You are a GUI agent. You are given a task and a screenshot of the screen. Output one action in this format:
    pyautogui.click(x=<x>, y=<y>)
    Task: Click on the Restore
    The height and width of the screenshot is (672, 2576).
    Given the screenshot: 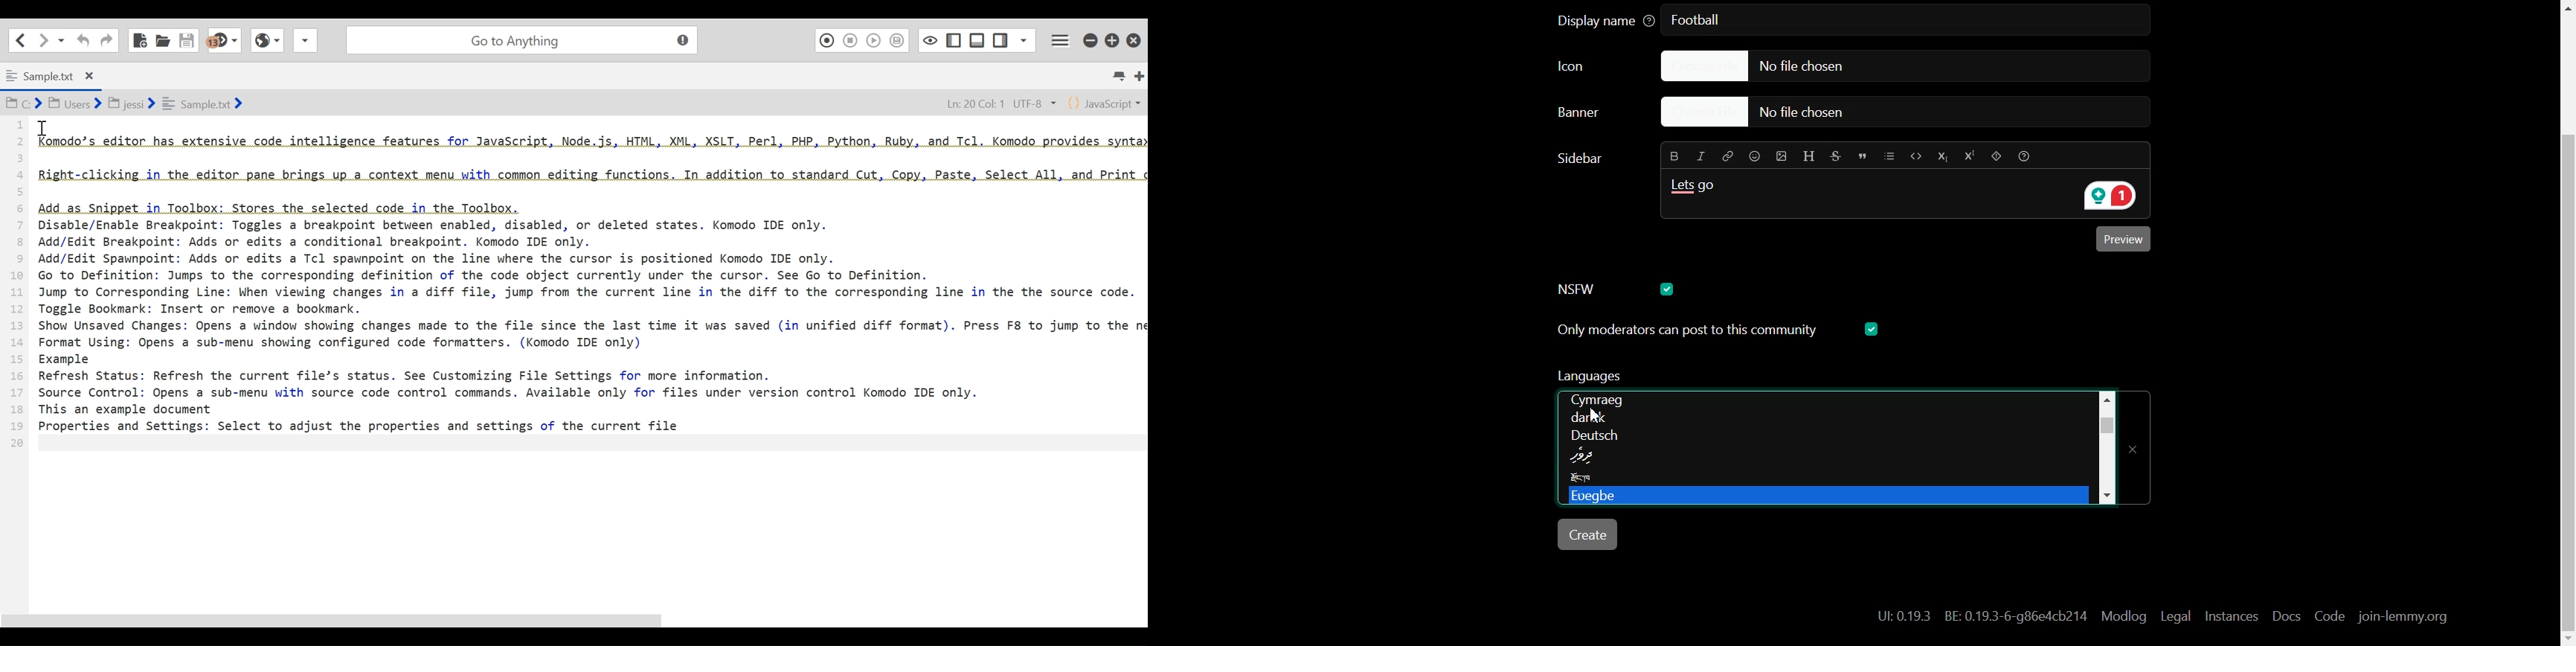 What is the action you would take?
    pyautogui.click(x=1113, y=38)
    